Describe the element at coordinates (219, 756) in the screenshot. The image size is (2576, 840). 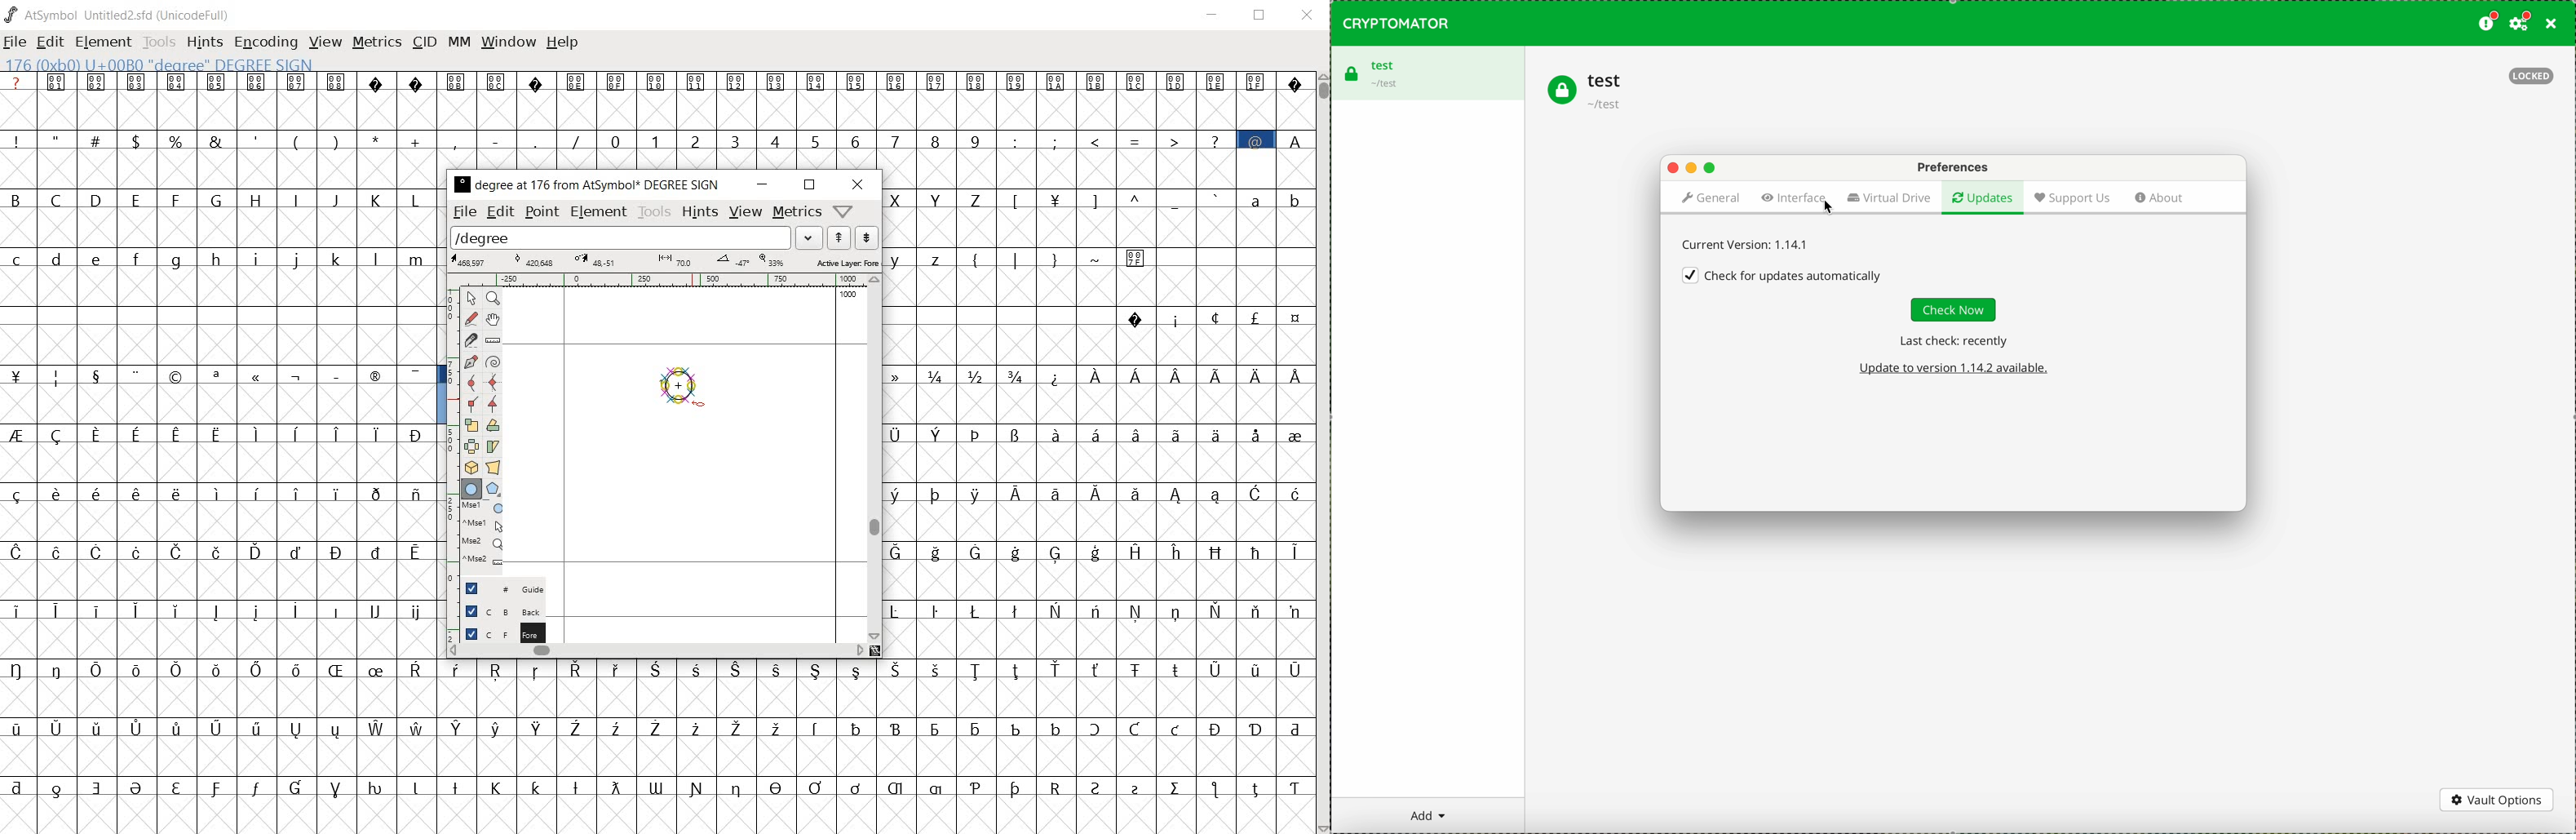
I see `empty glyph slot` at that location.